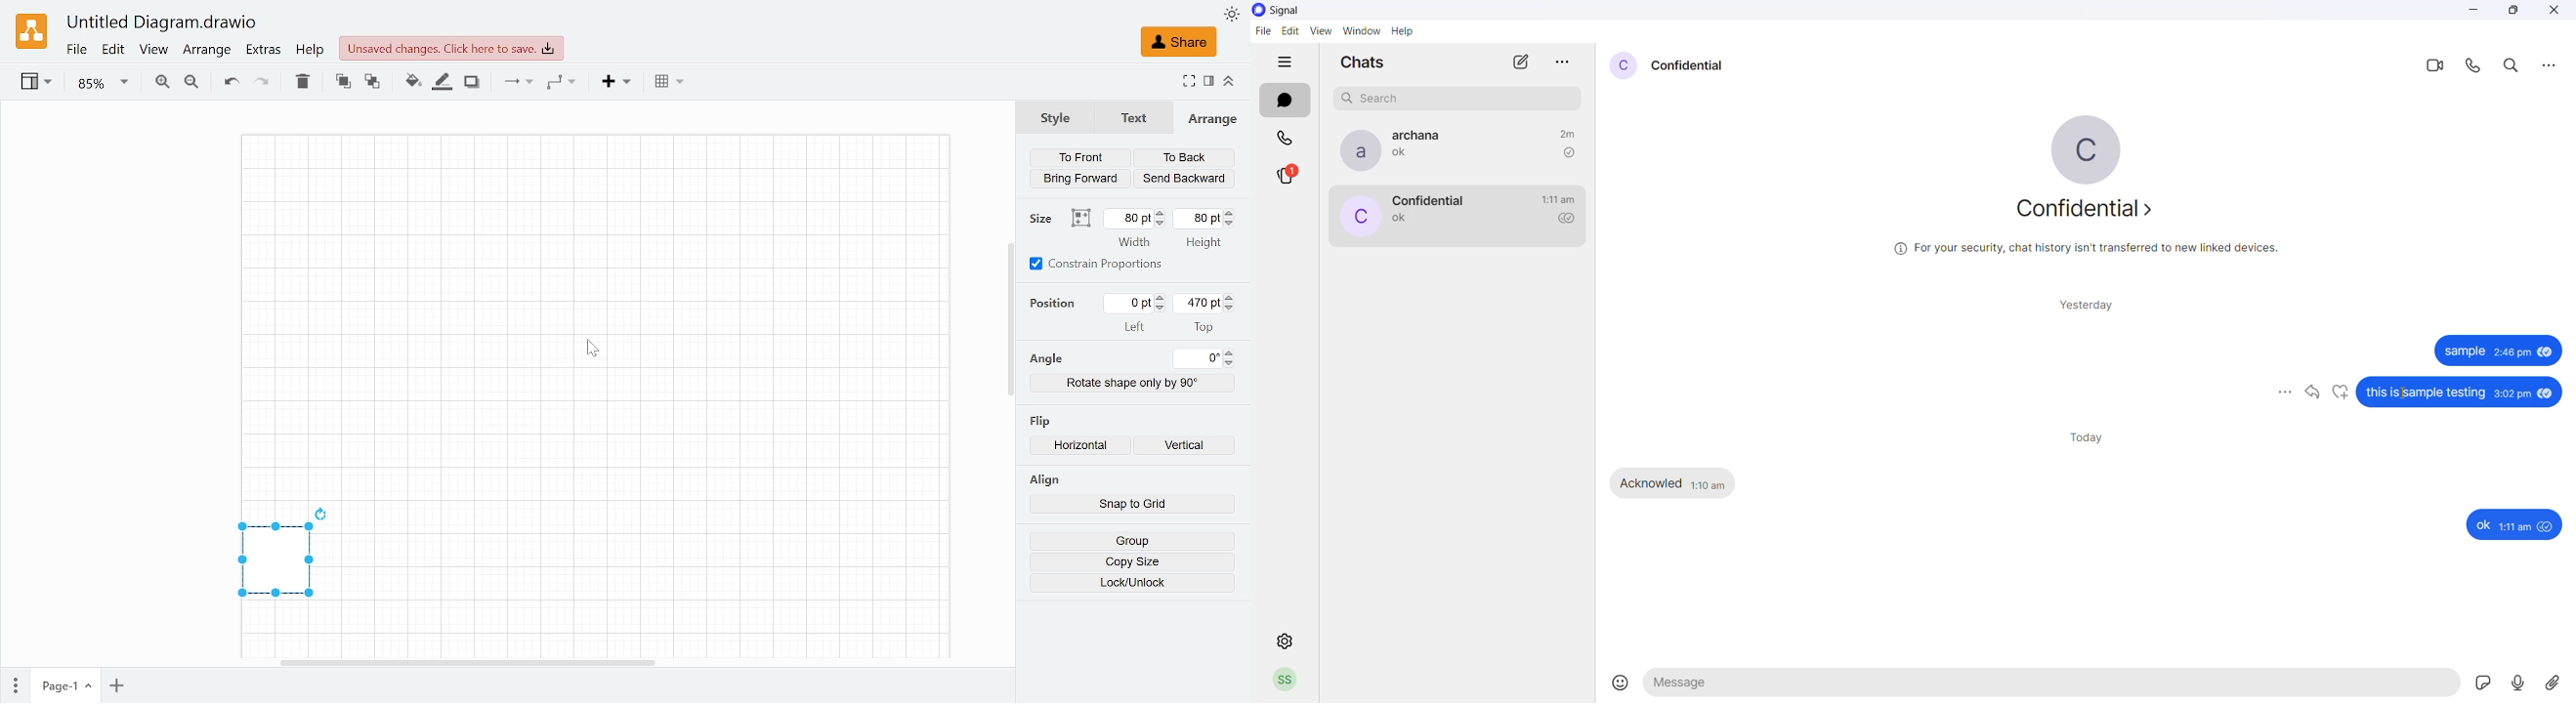  I want to click on Increase left, so click(1162, 298).